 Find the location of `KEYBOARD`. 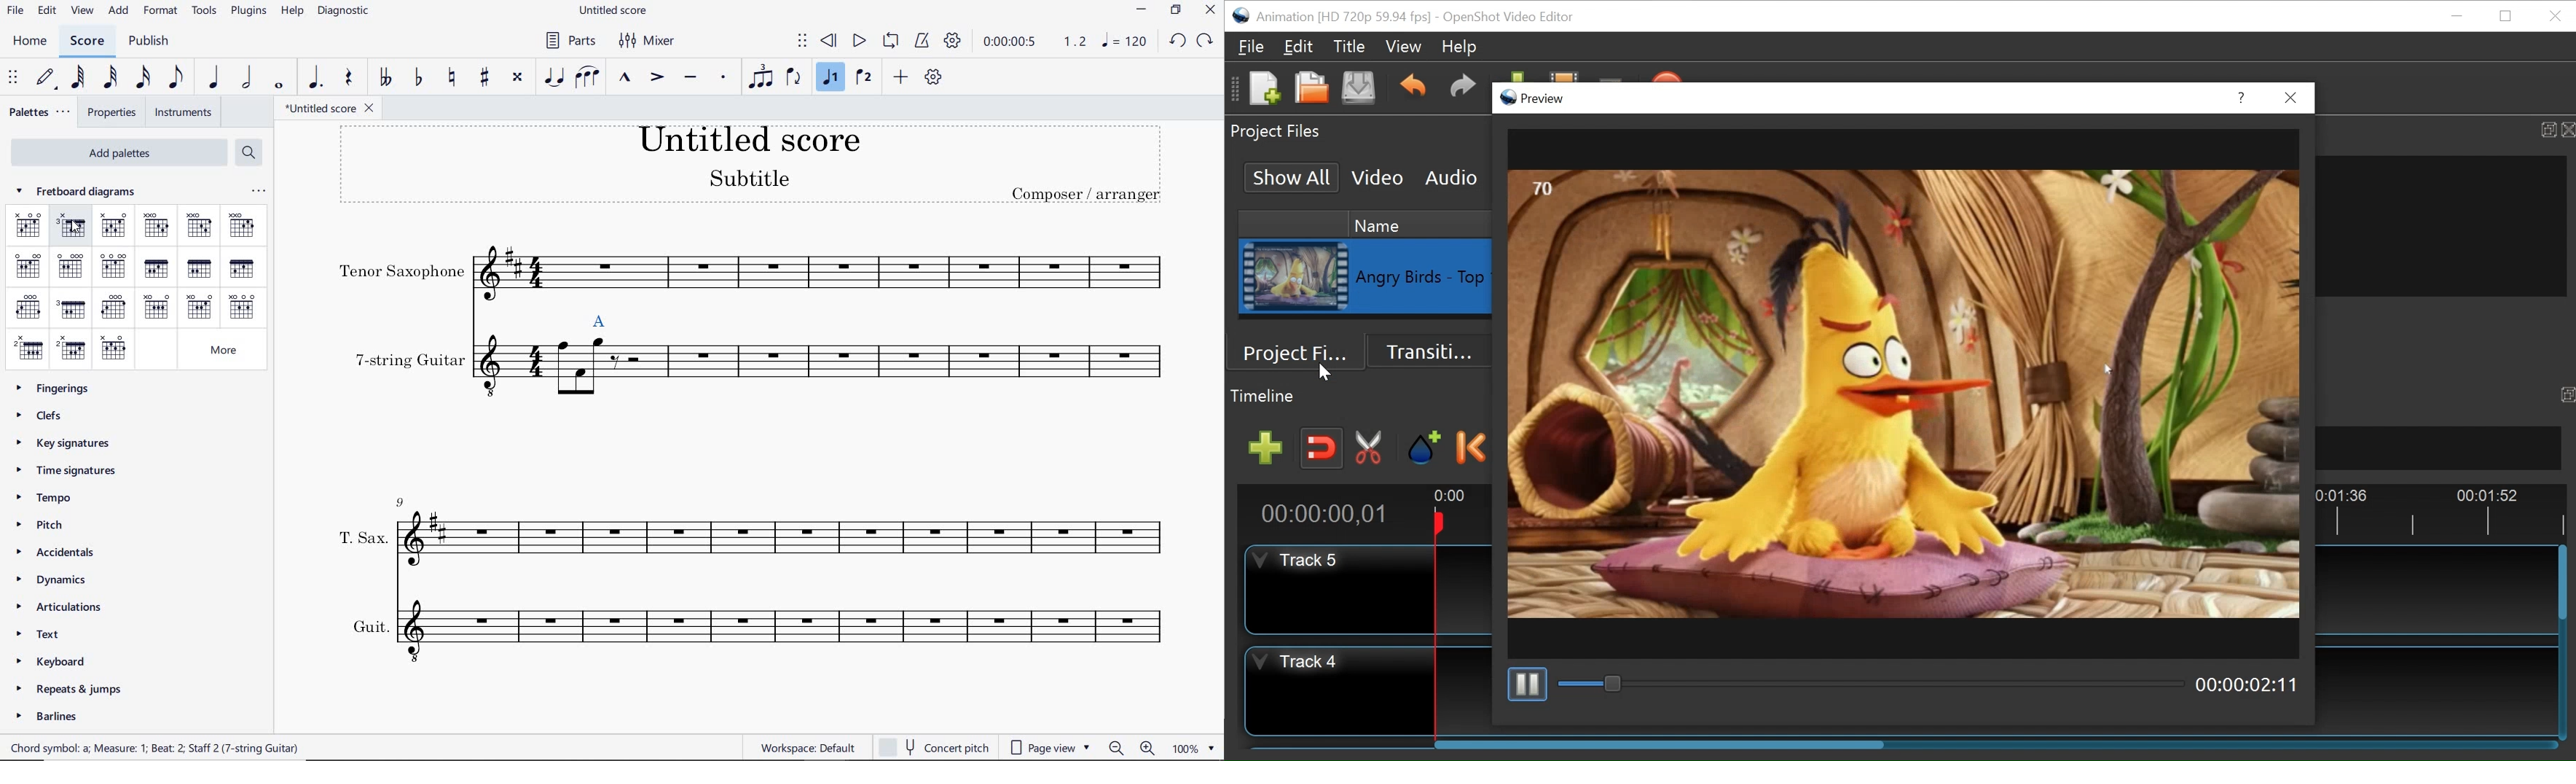

KEYBOARD is located at coordinates (59, 663).